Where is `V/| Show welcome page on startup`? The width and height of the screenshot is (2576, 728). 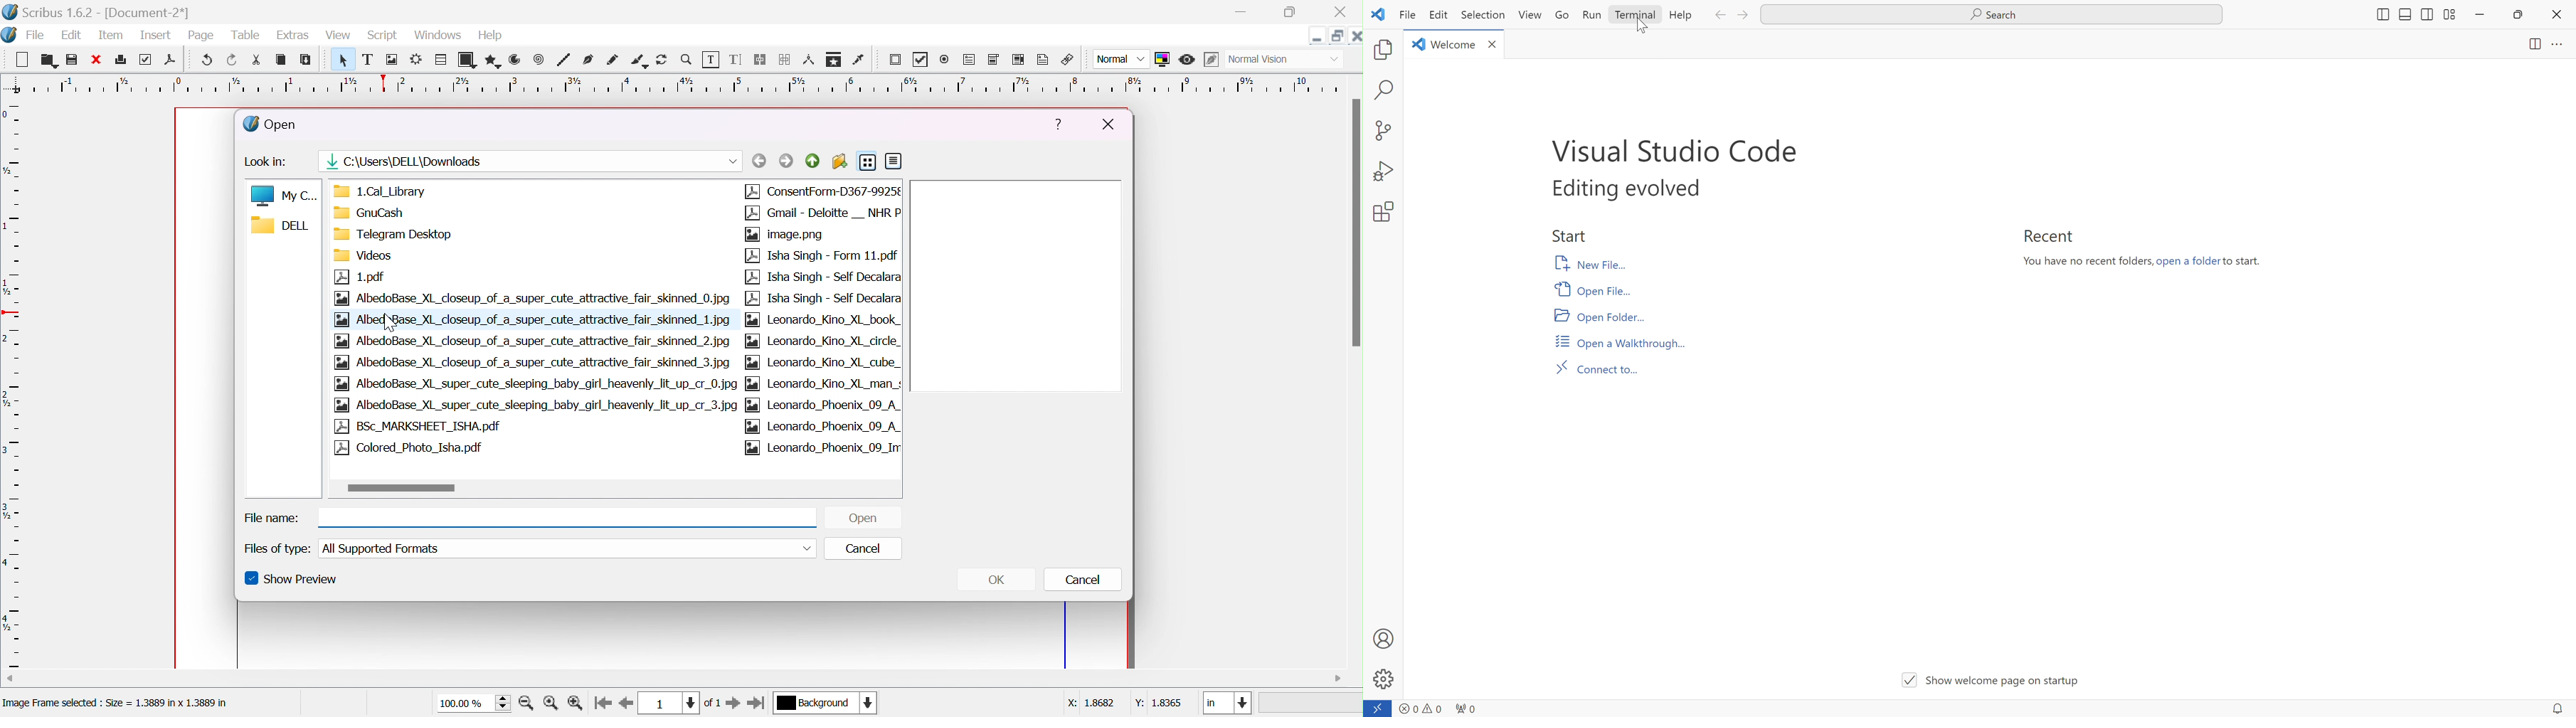
V/| Show welcome page on startup is located at coordinates (1993, 677).